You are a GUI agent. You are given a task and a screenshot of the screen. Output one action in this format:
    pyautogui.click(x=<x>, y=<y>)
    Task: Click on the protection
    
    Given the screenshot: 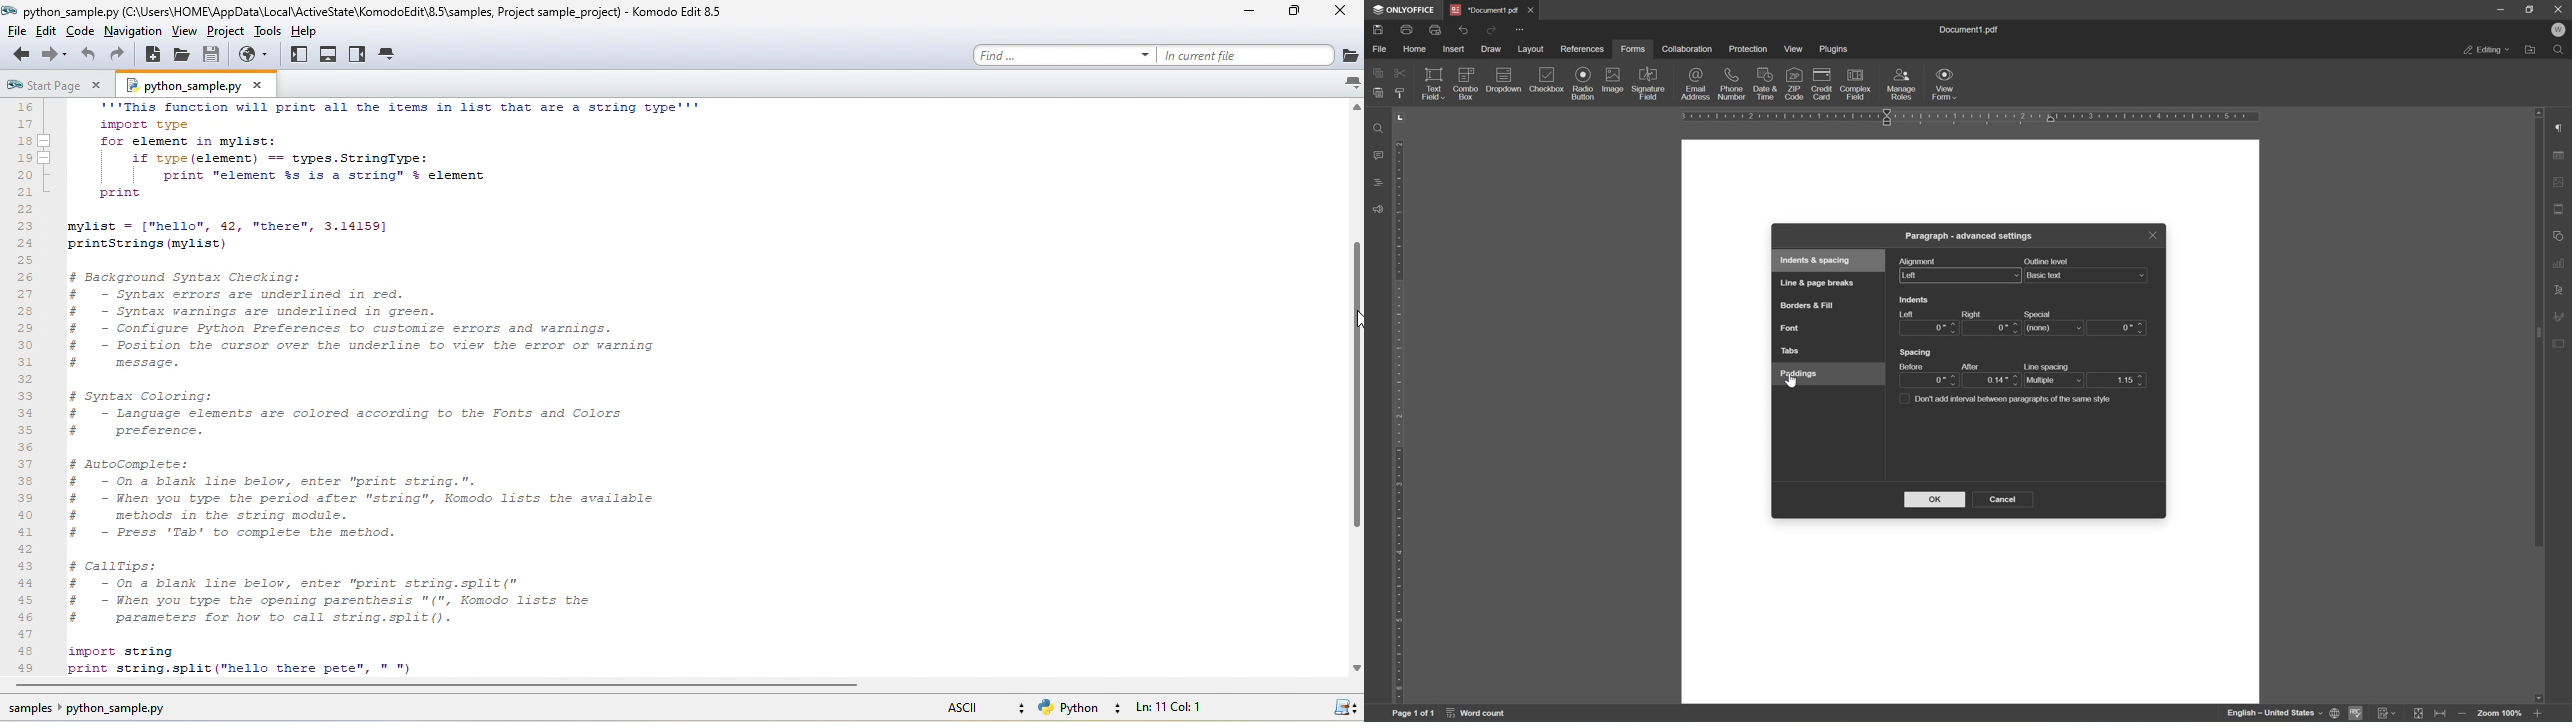 What is the action you would take?
    pyautogui.click(x=1749, y=49)
    